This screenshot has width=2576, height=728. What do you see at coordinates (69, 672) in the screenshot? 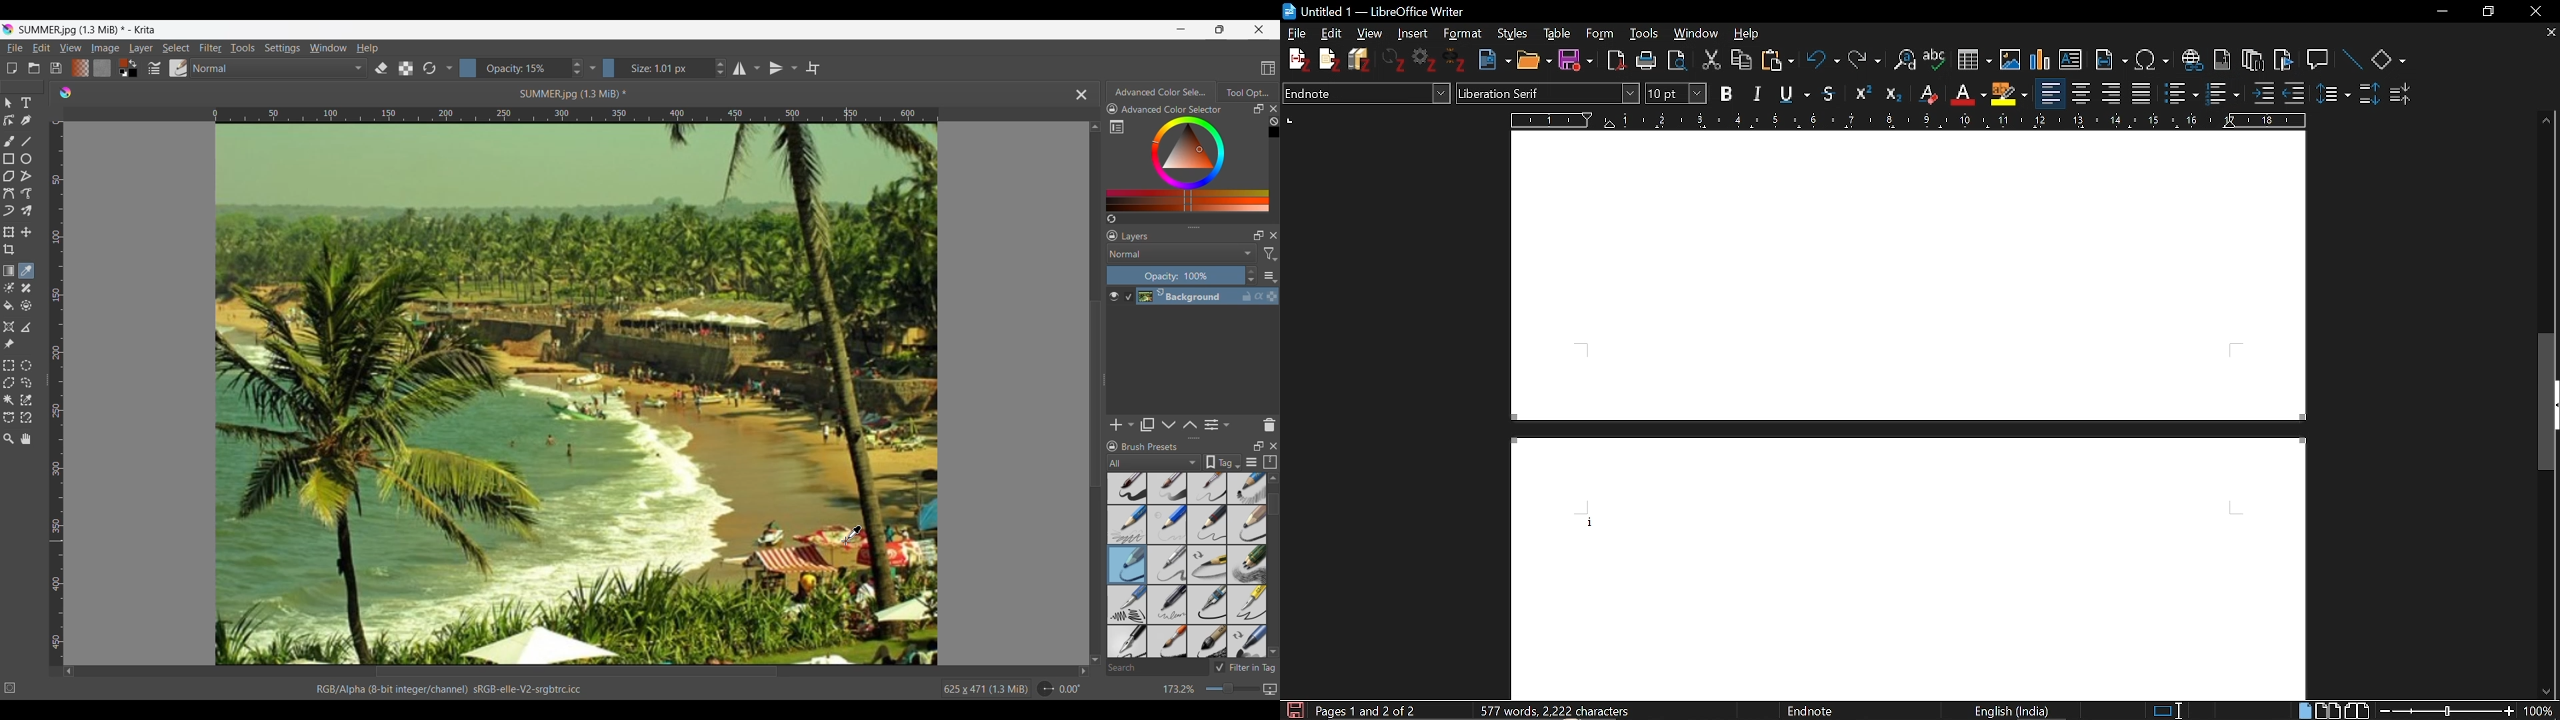
I see `Quick slide to left` at bounding box center [69, 672].